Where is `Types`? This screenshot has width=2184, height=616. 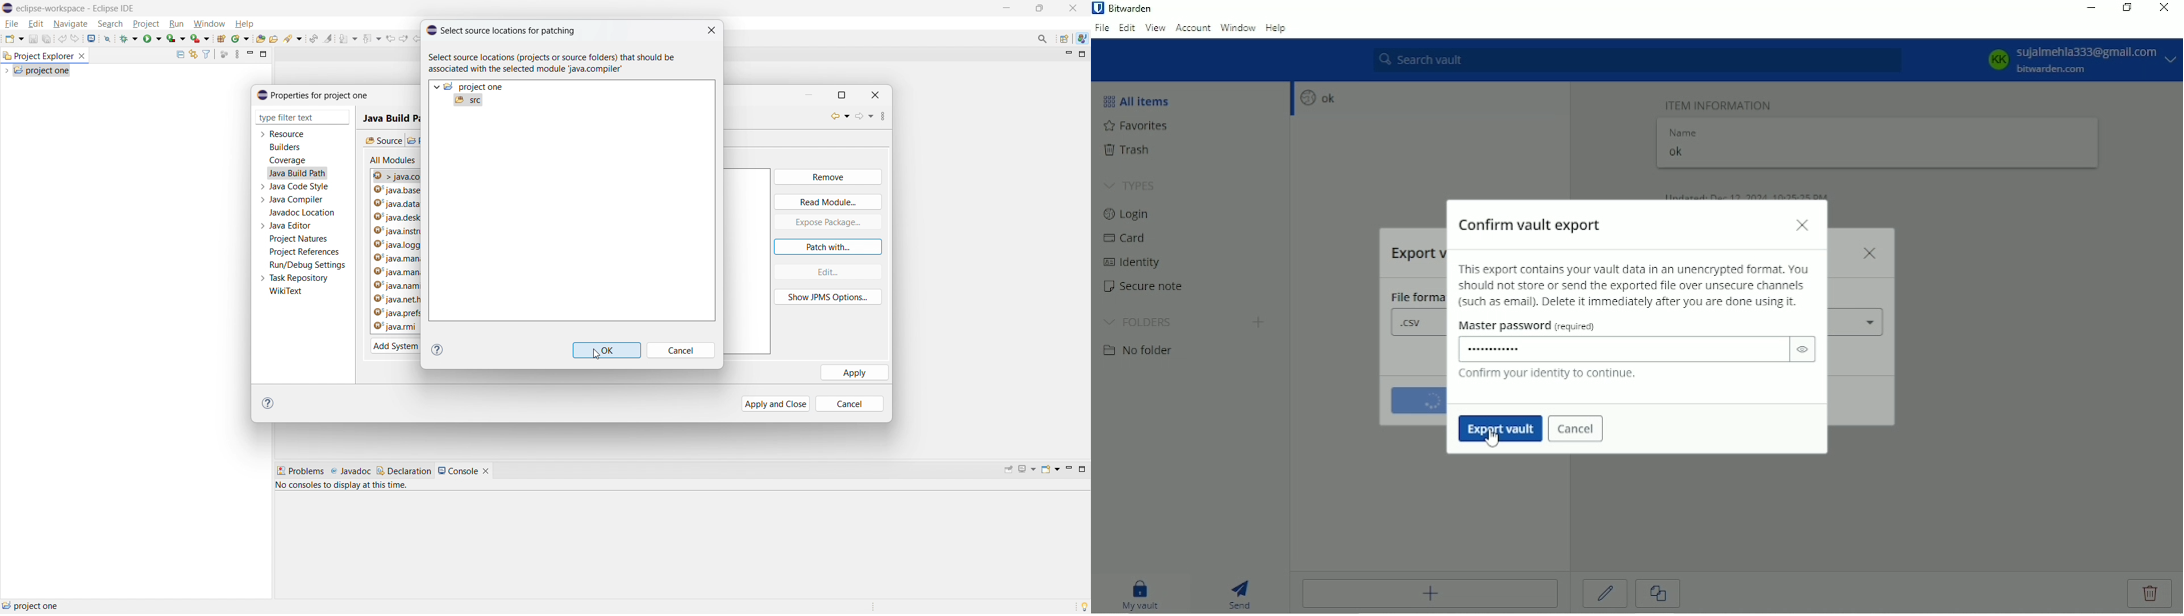
Types is located at coordinates (1131, 187).